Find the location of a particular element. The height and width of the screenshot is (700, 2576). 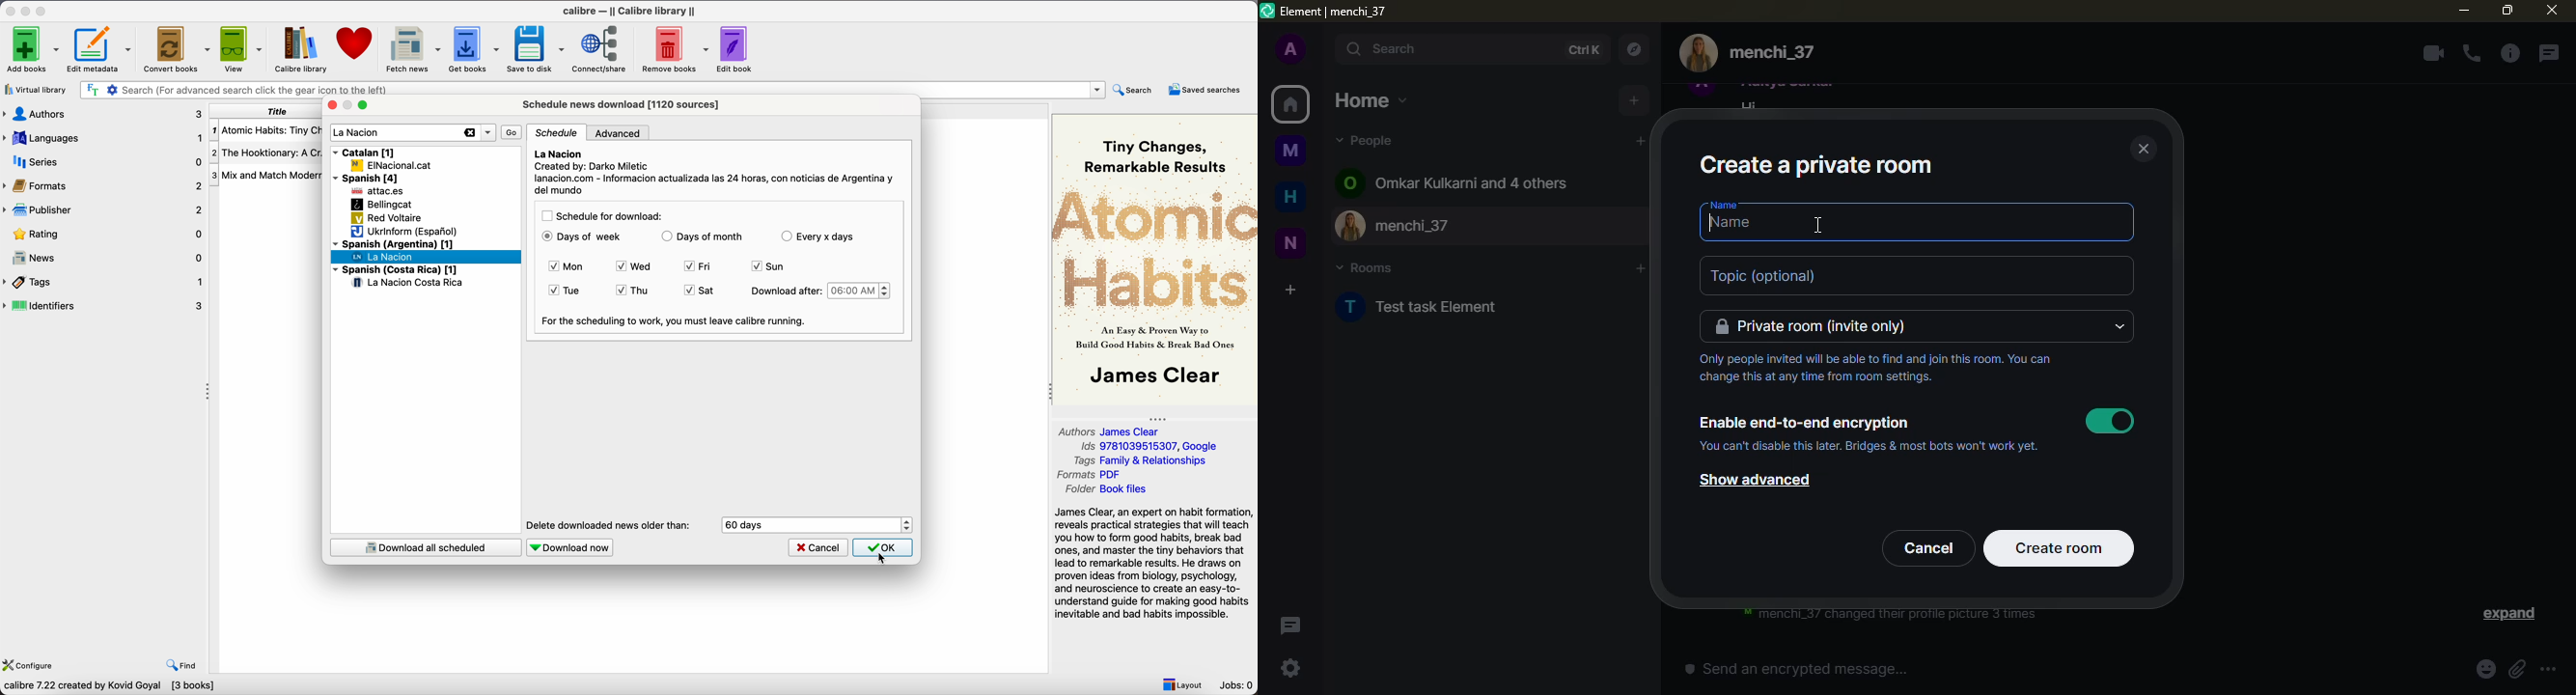

60 days is located at coordinates (745, 525).